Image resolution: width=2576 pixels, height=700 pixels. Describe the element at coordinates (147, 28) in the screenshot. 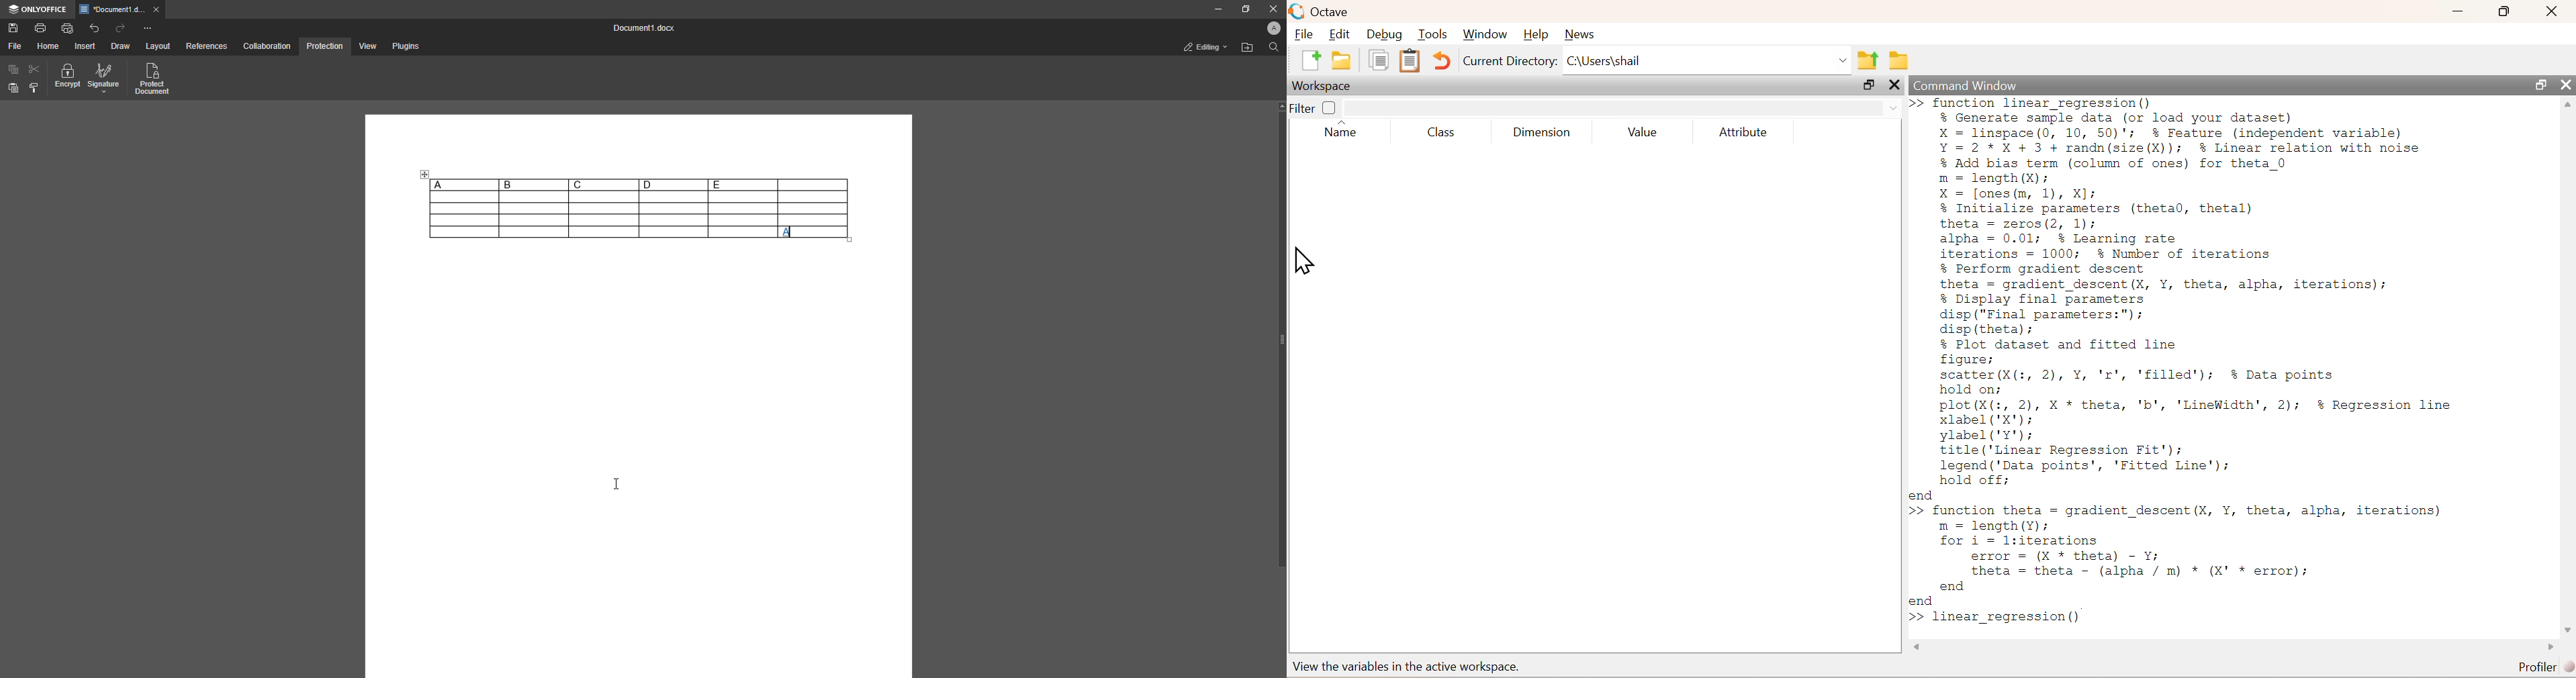

I see `Options` at that location.